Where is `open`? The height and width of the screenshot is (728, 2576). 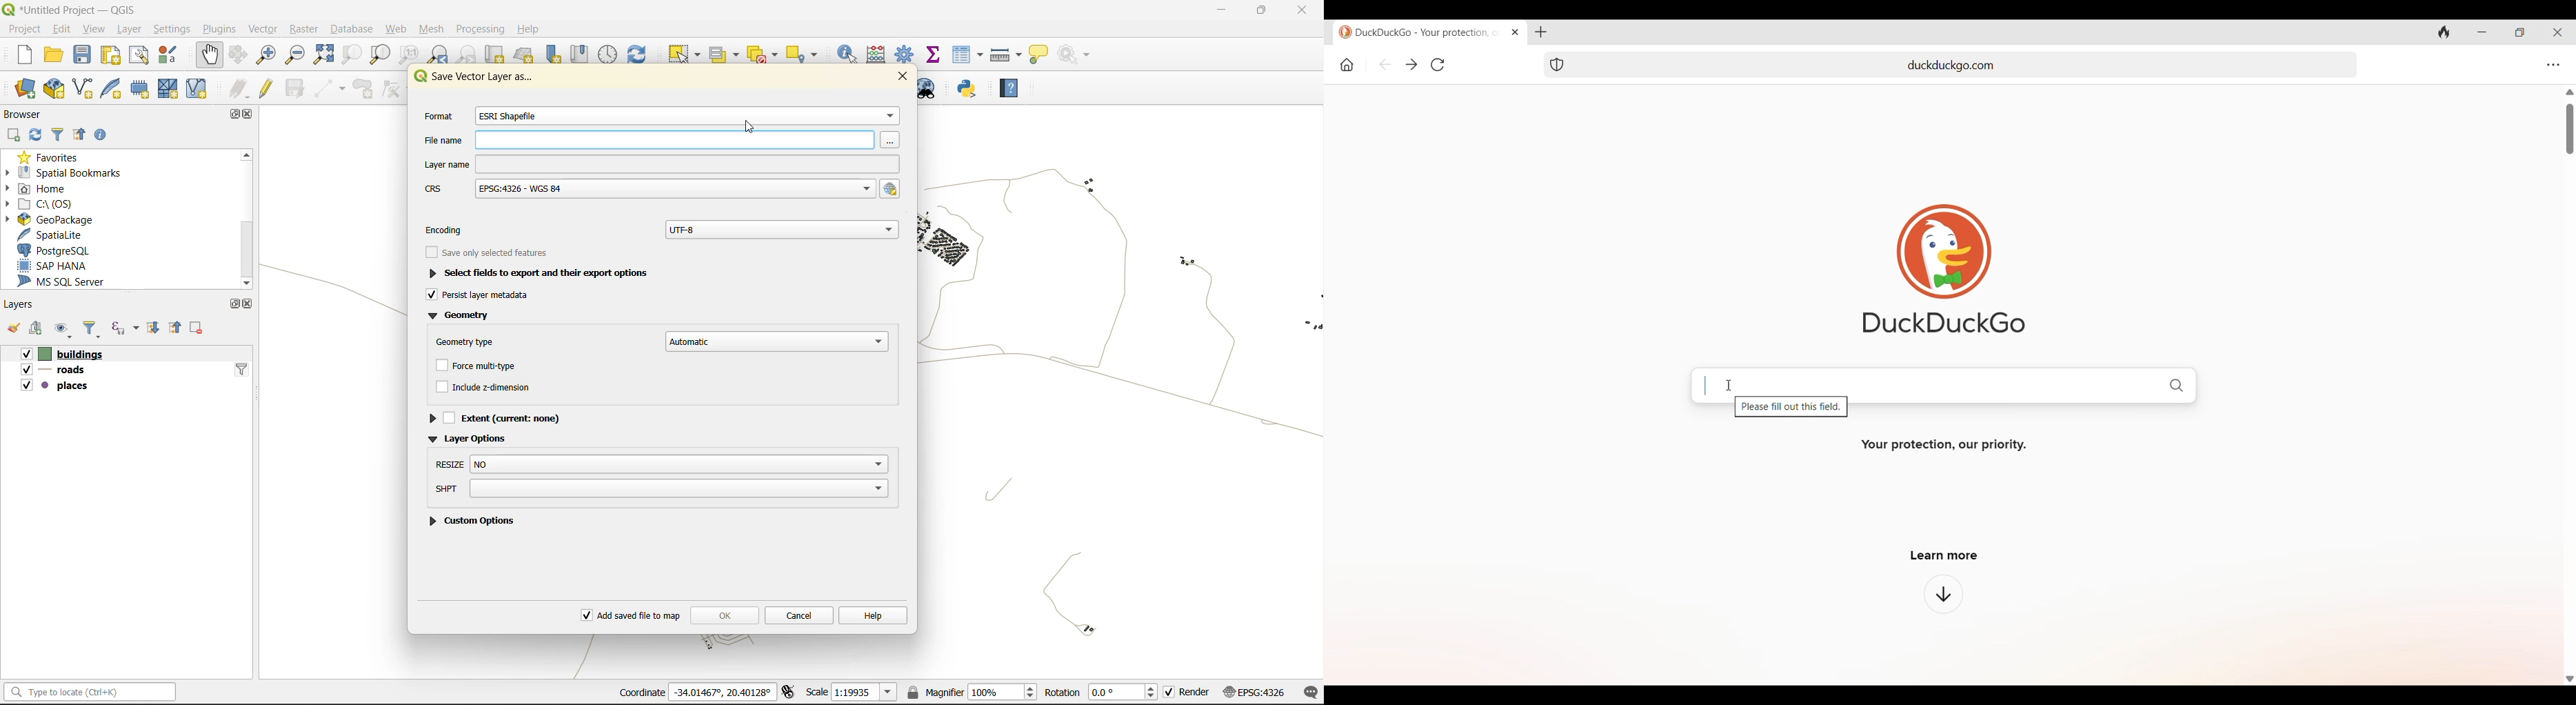
open is located at coordinates (12, 329).